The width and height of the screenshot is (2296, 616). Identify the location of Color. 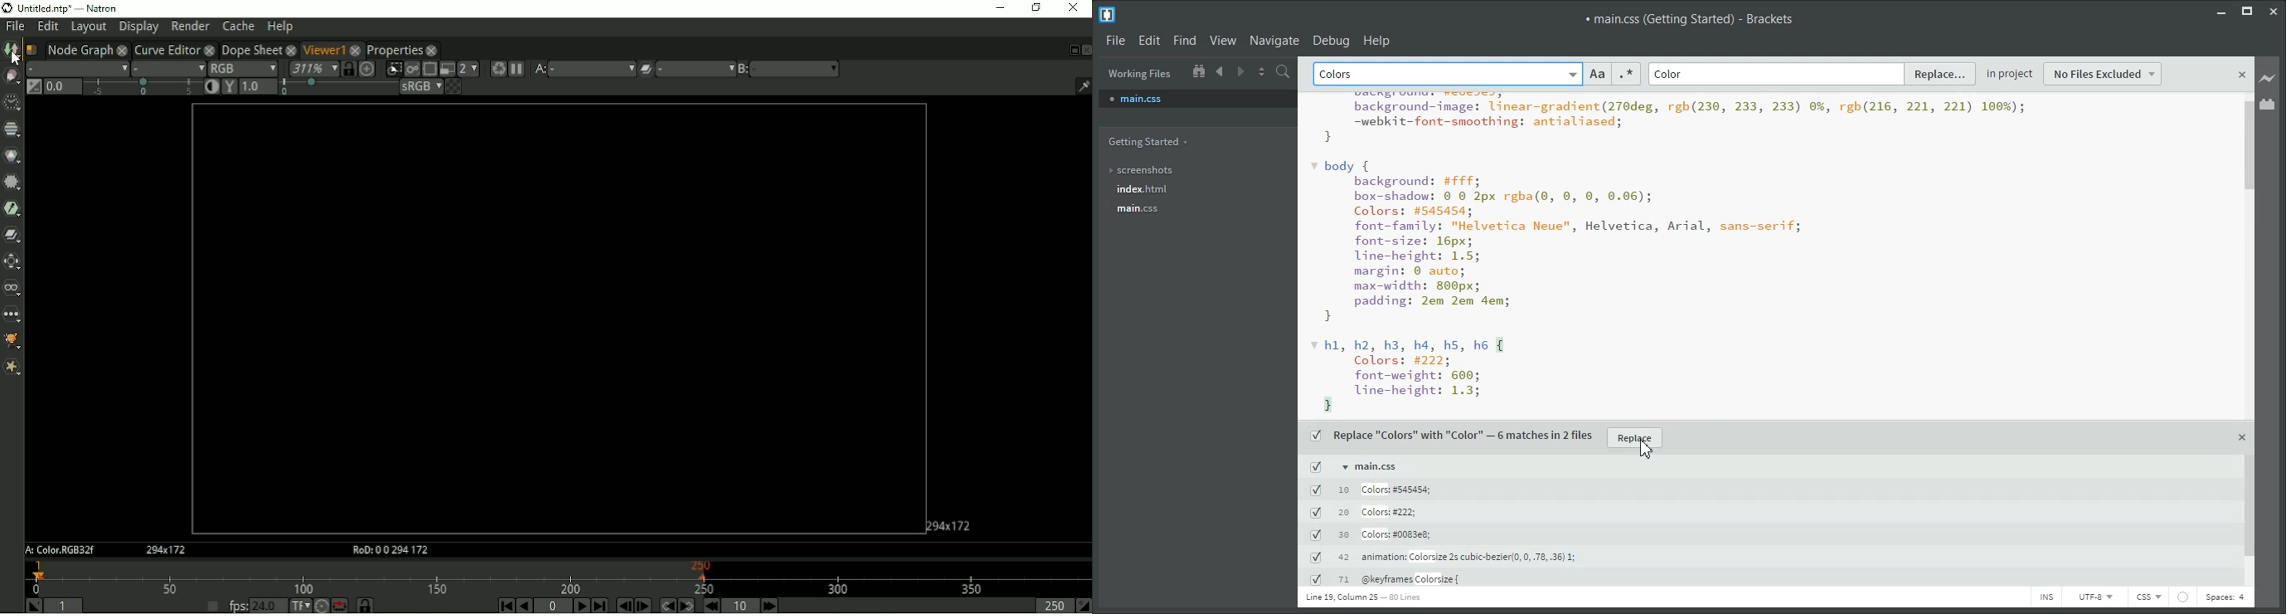
(1670, 75).